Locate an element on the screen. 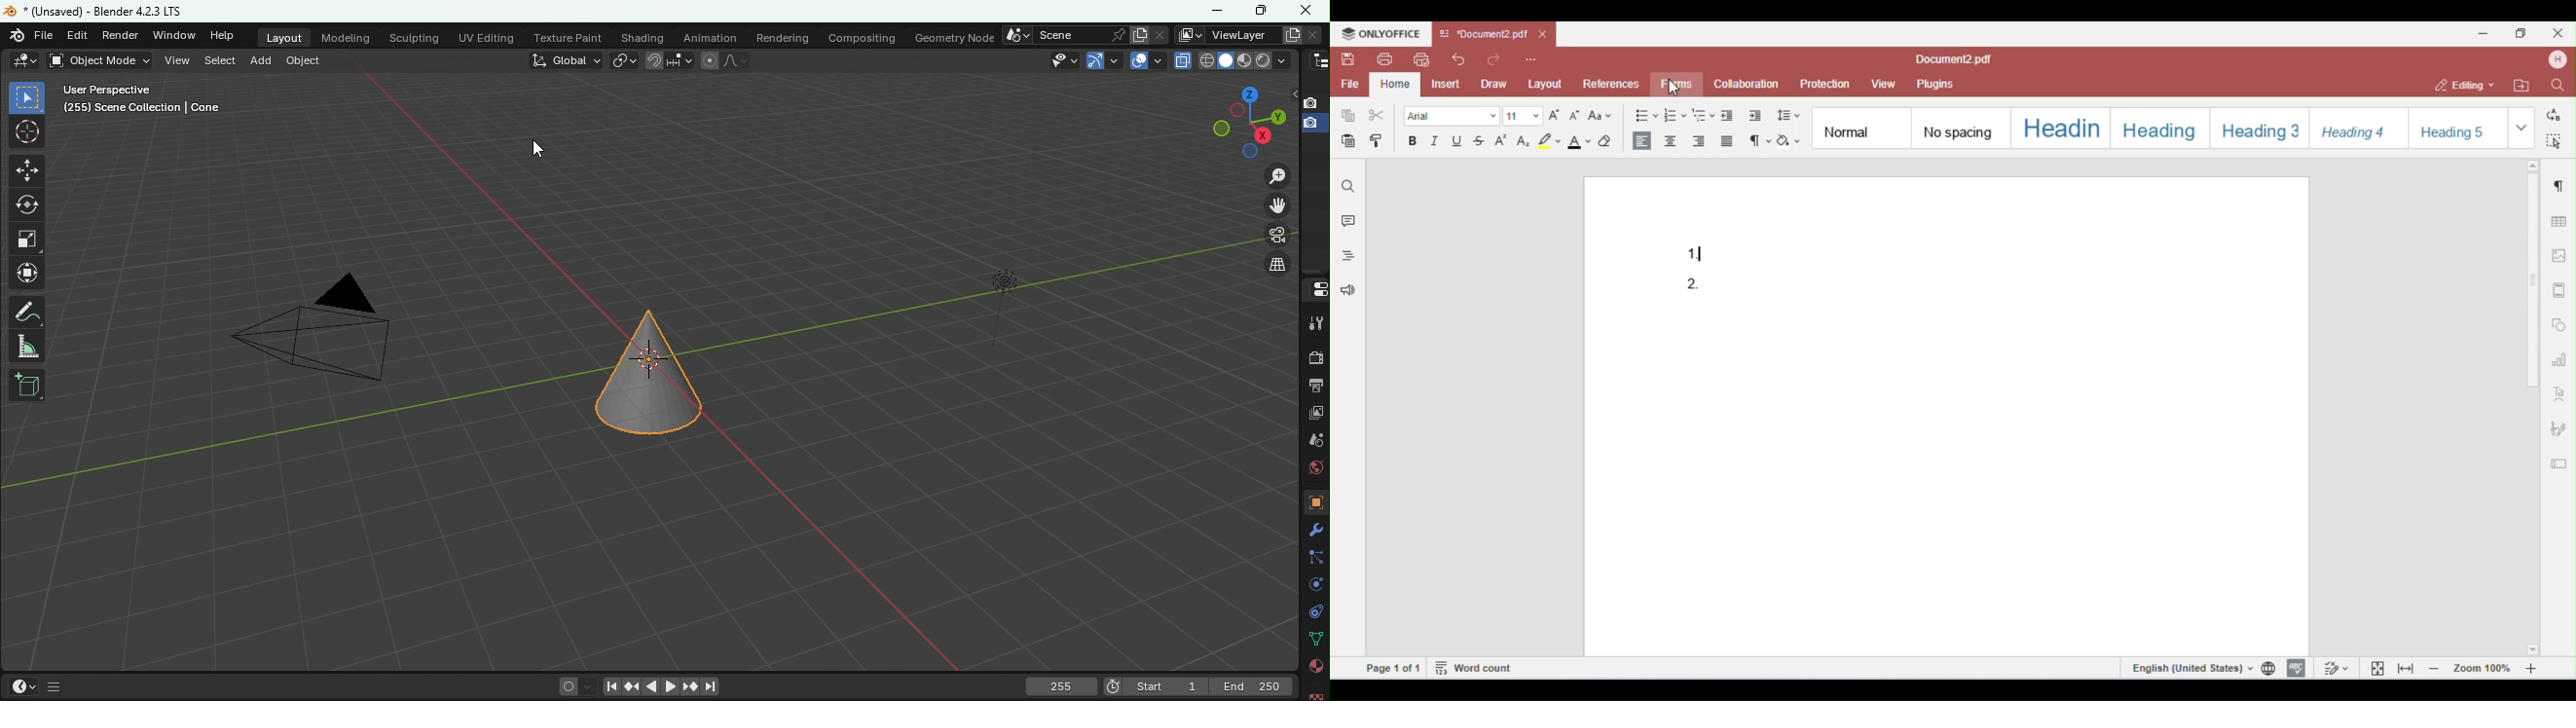 This screenshot has height=728, width=2576. Jump to next/previous keyframe is located at coordinates (686, 686).